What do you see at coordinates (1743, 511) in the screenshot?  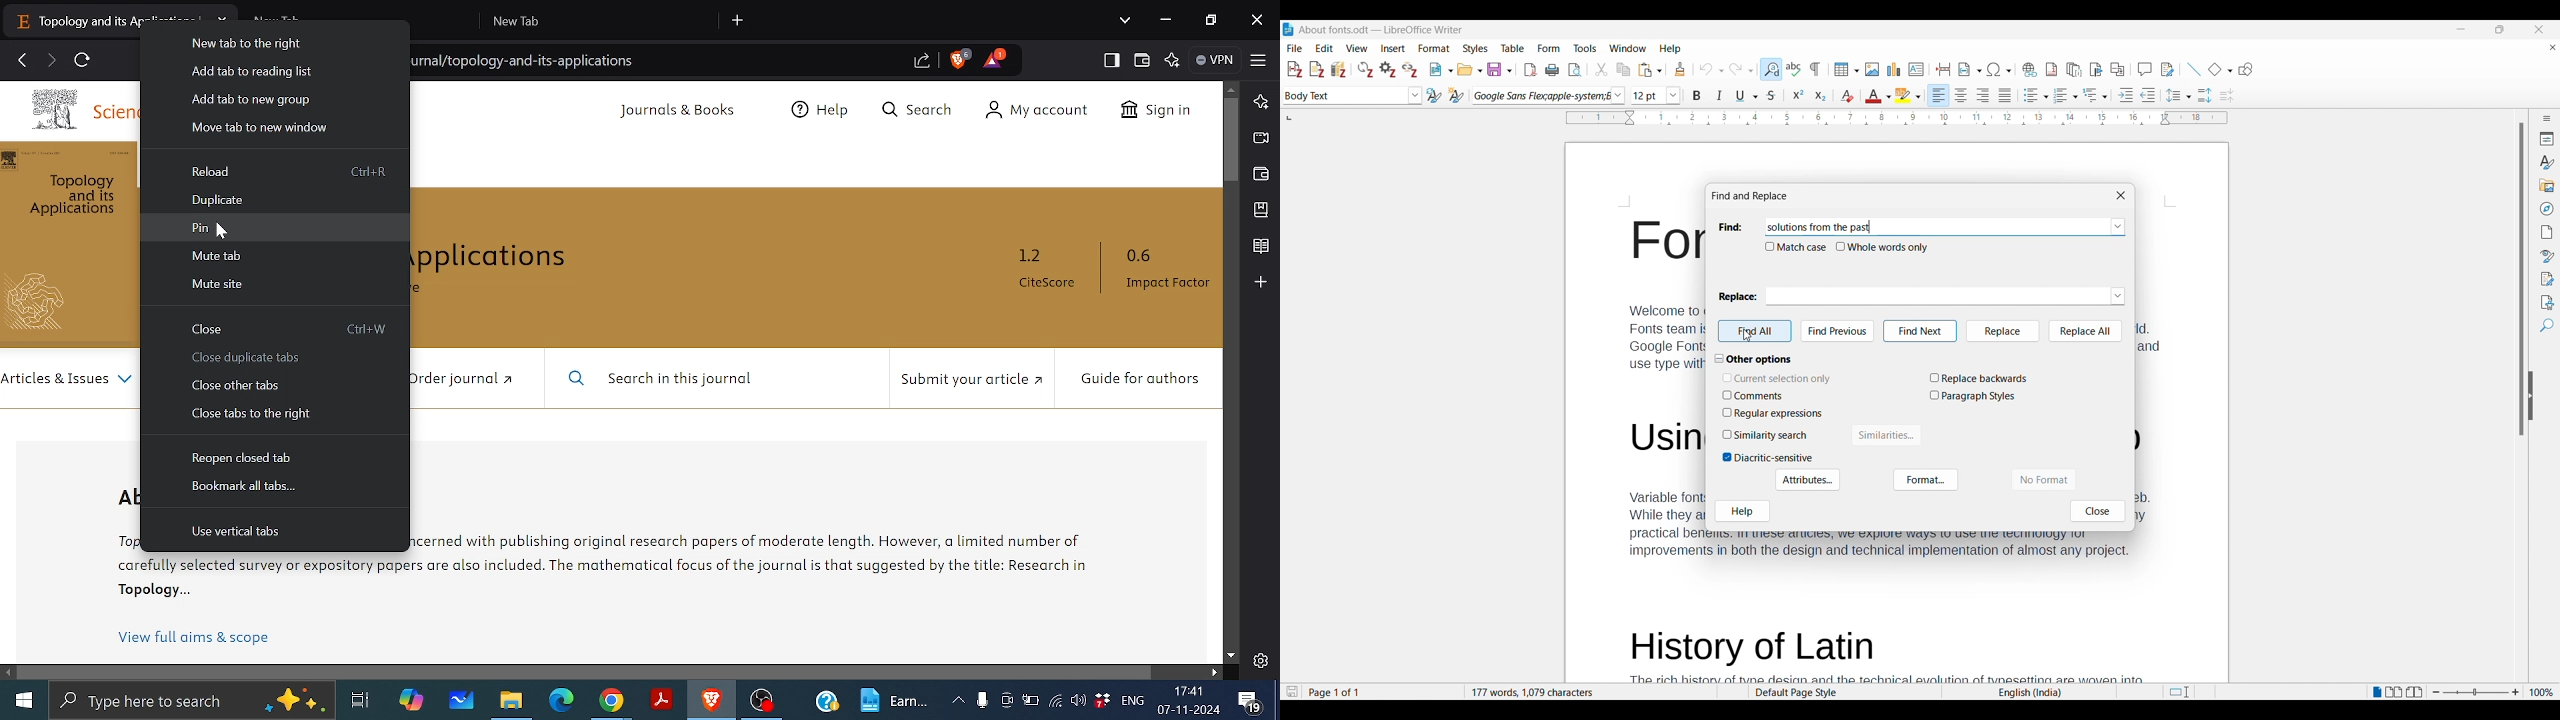 I see `Help` at bounding box center [1743, 511].